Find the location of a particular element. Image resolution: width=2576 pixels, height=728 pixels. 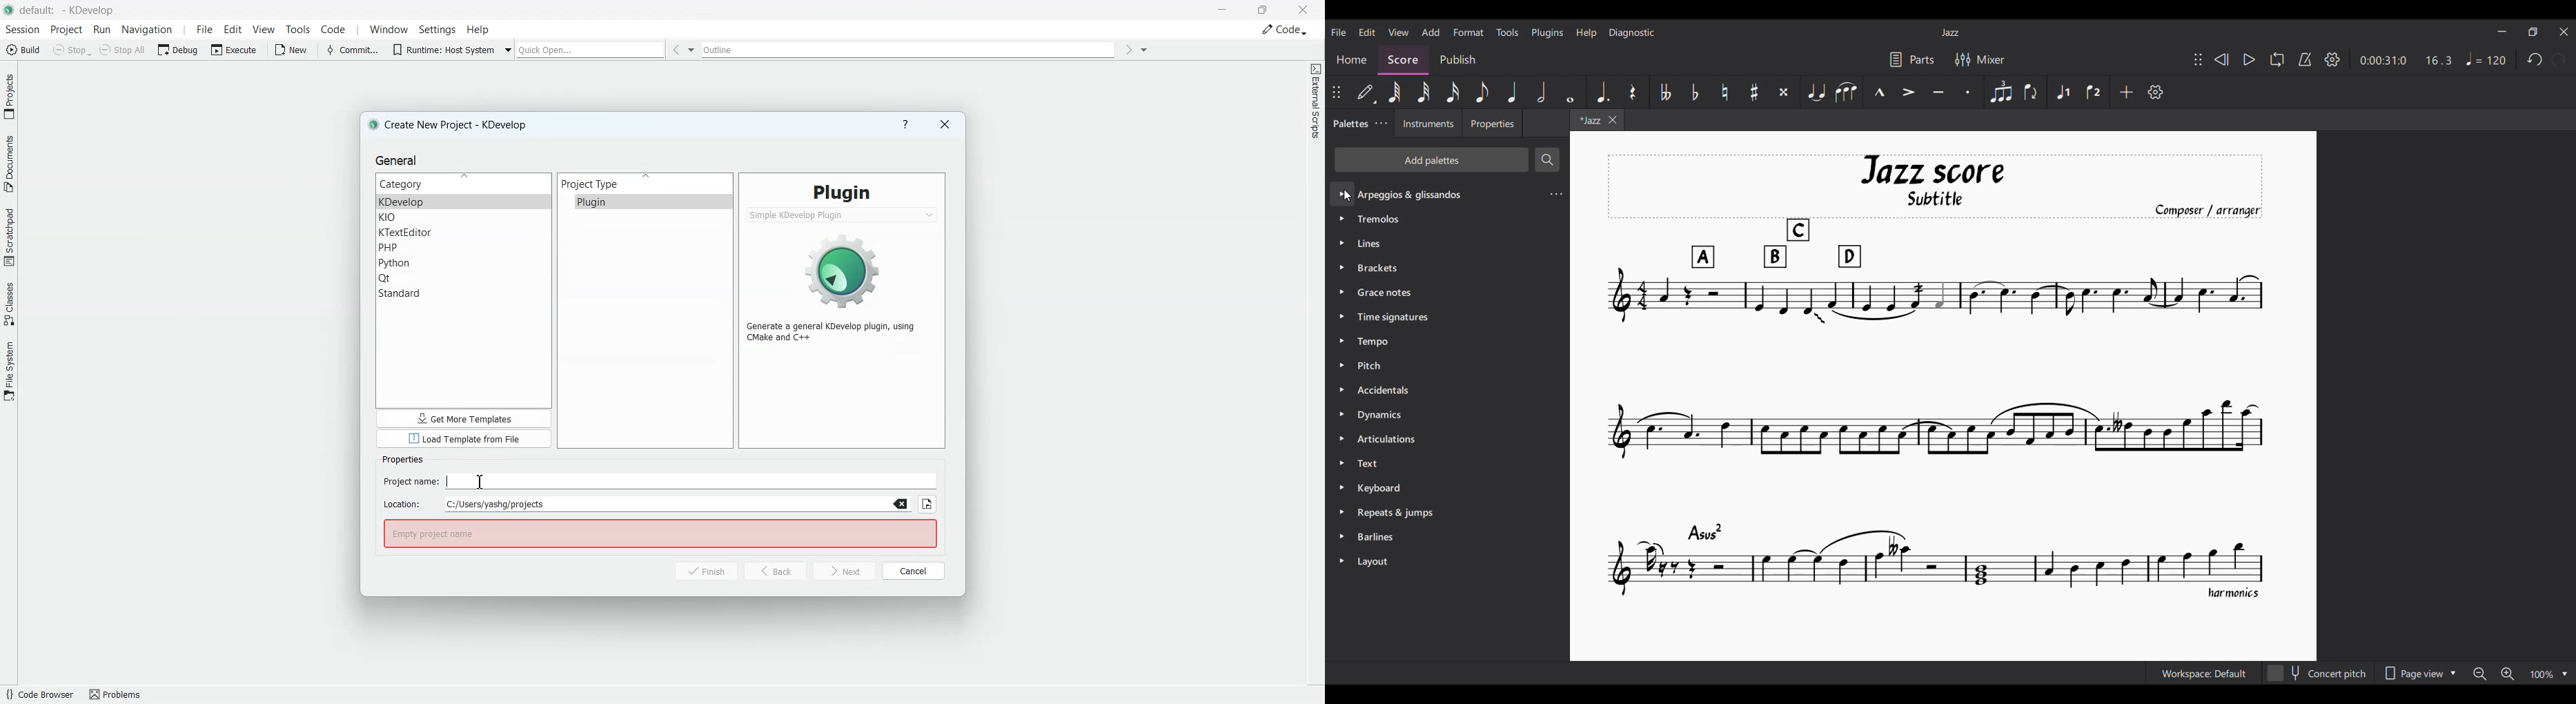

Augmentation dot is located at coordinates (1603, 93).